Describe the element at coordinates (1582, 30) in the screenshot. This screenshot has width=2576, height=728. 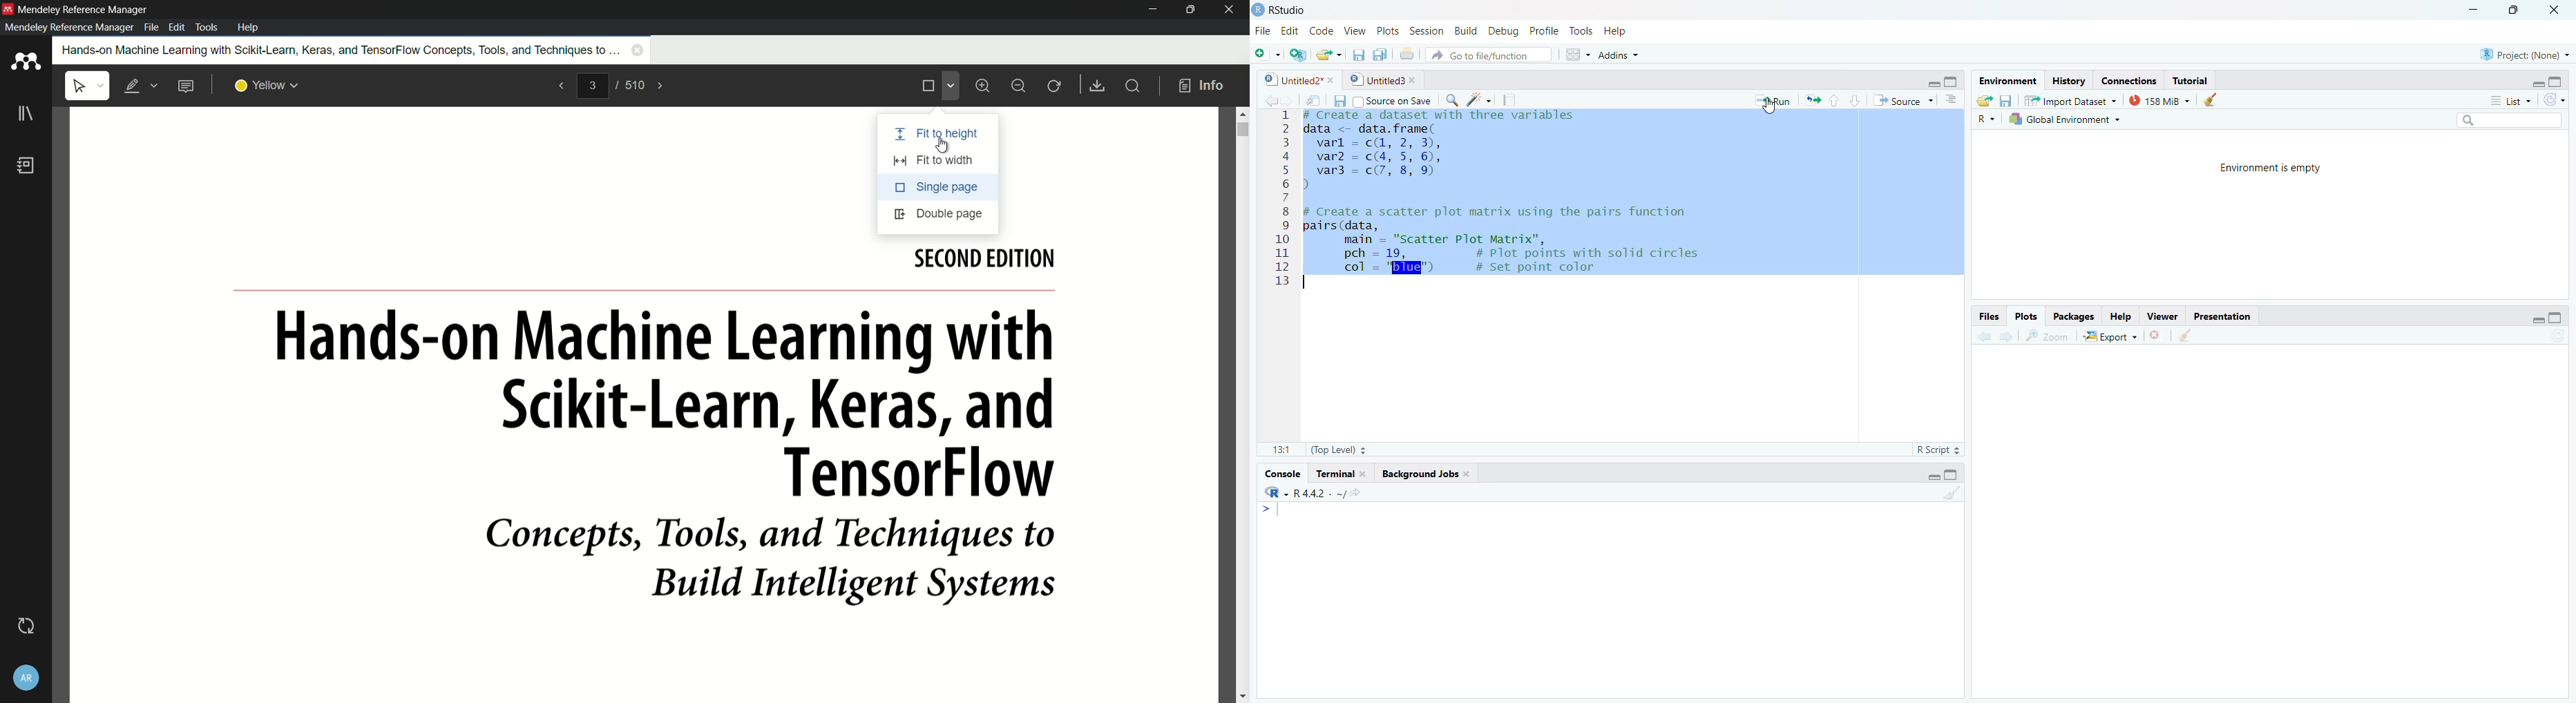
I see `Tools` at that location.